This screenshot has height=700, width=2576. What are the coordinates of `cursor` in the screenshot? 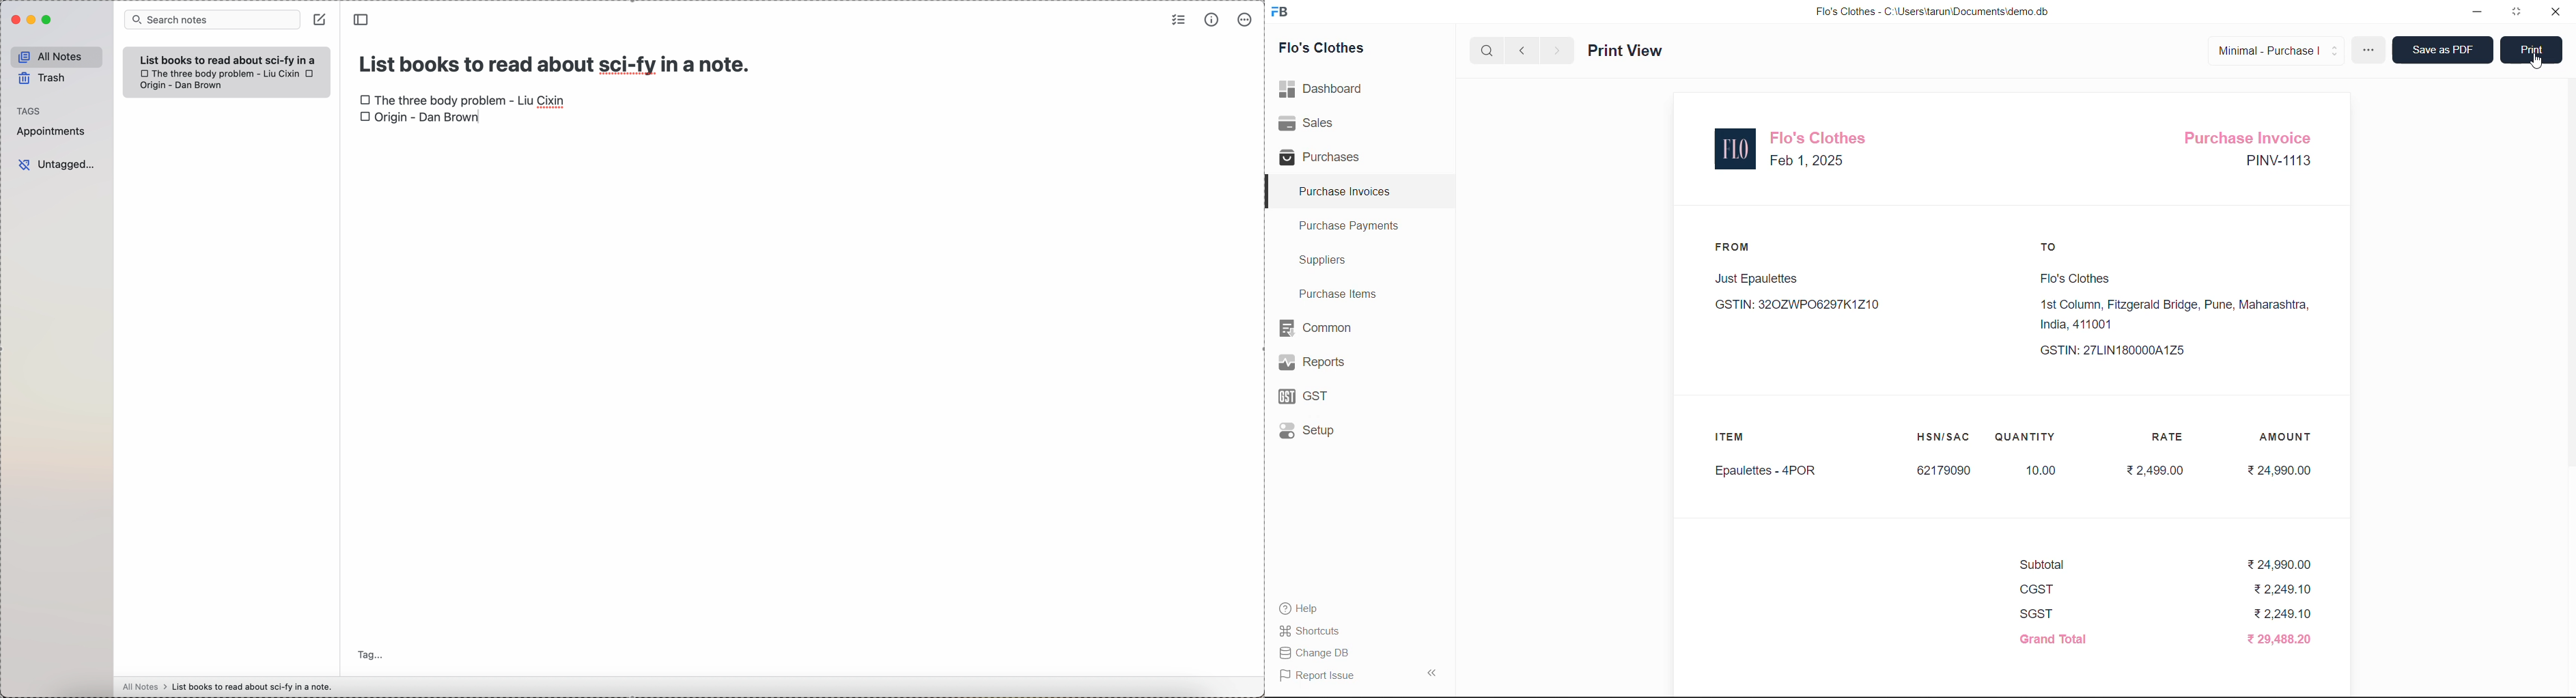 It's located at (2538, 62).